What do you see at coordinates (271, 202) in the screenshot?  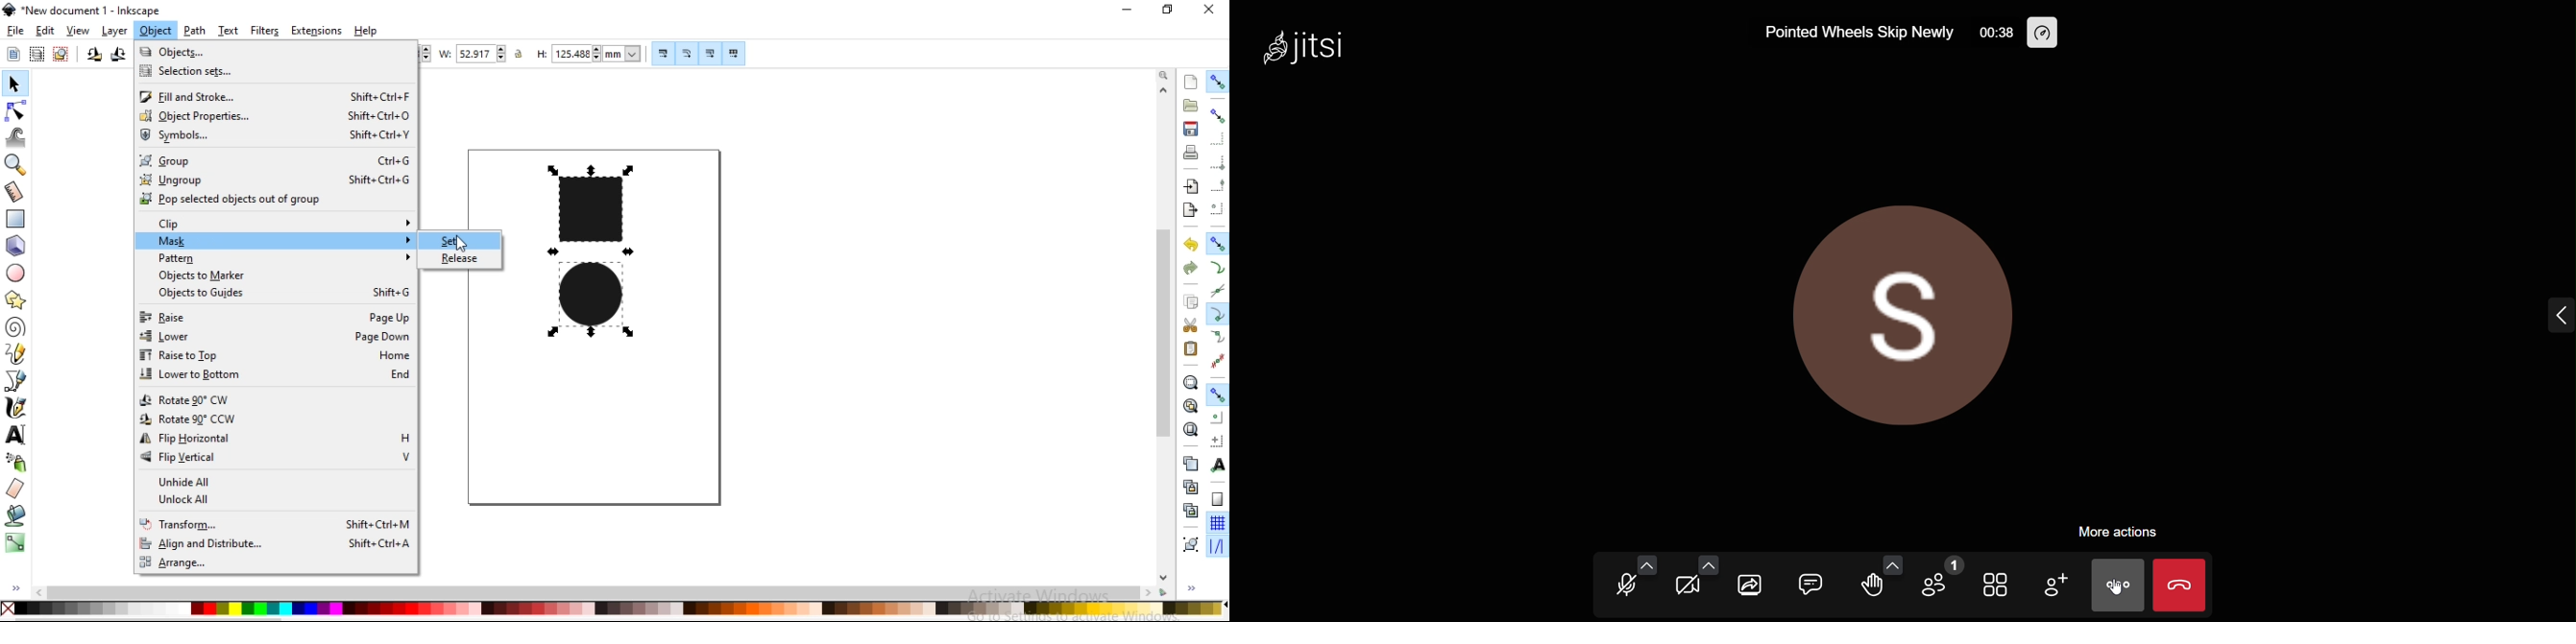 I see `prop selected objects out of group` at bounding box center [271, 202].